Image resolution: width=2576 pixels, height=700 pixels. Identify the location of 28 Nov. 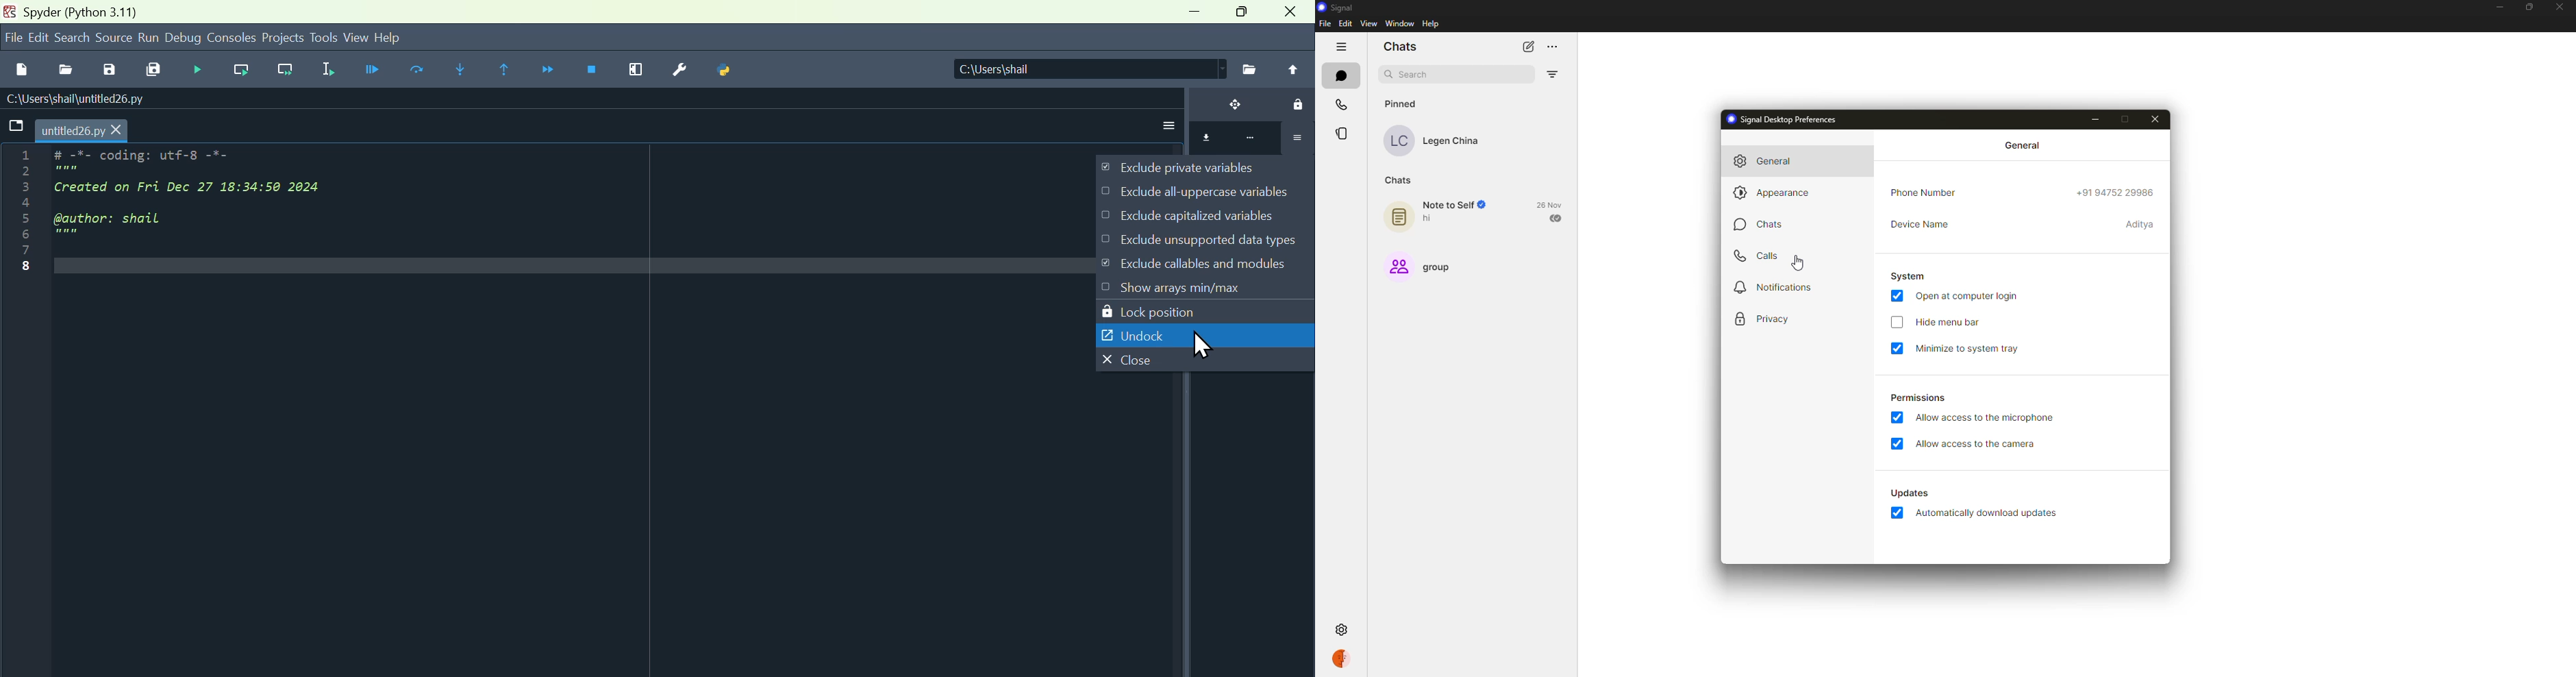
(1550, 204).